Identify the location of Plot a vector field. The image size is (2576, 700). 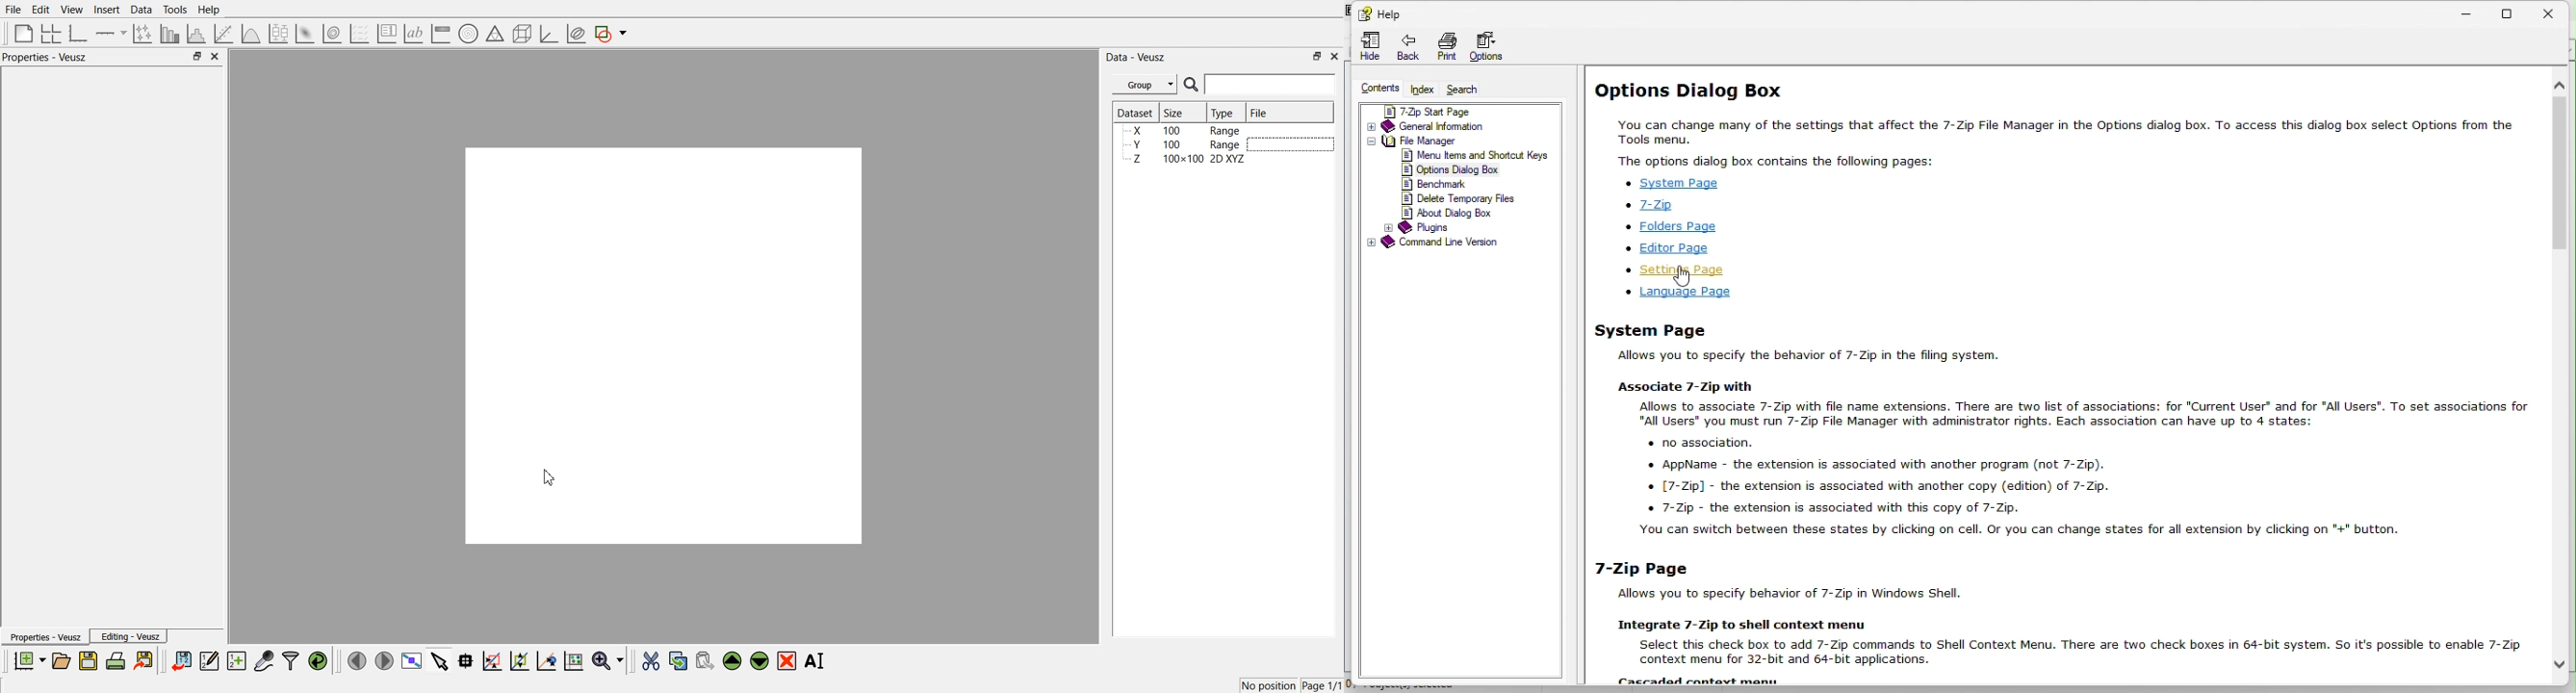
(359, 34).